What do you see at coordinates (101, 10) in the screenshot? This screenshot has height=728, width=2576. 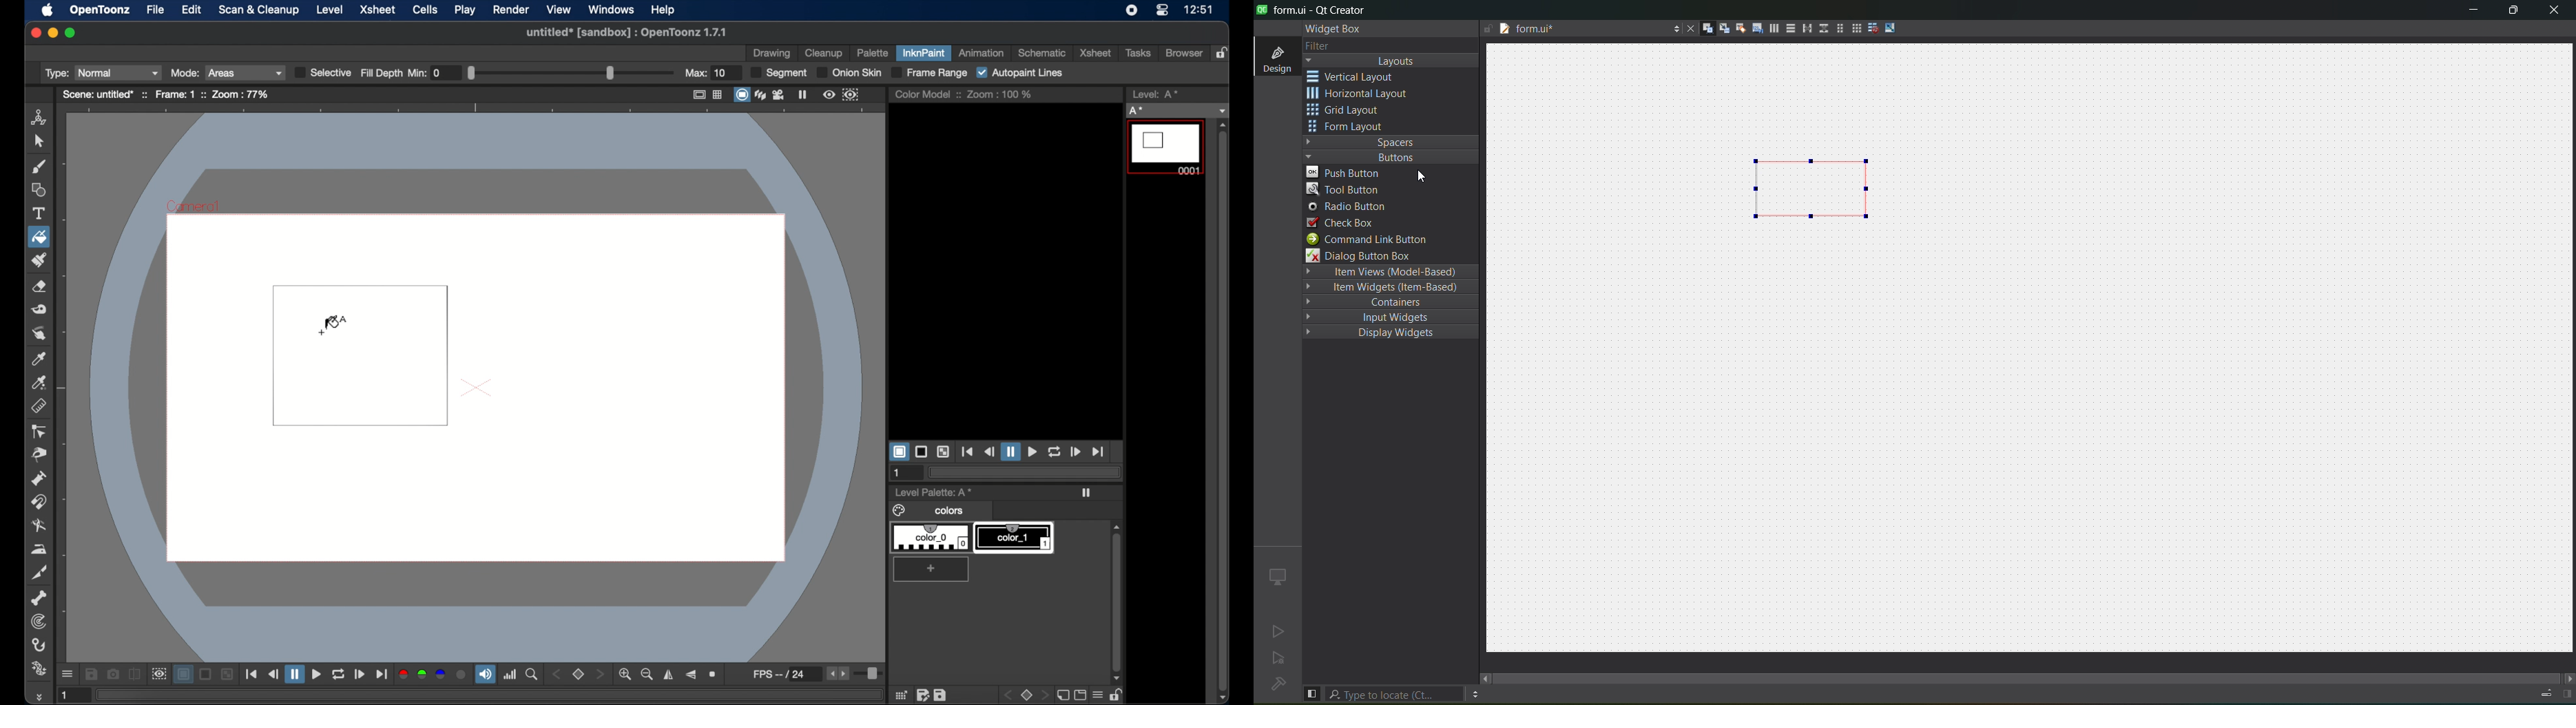 I see `opentoonz` at bounding box center [101, 10].